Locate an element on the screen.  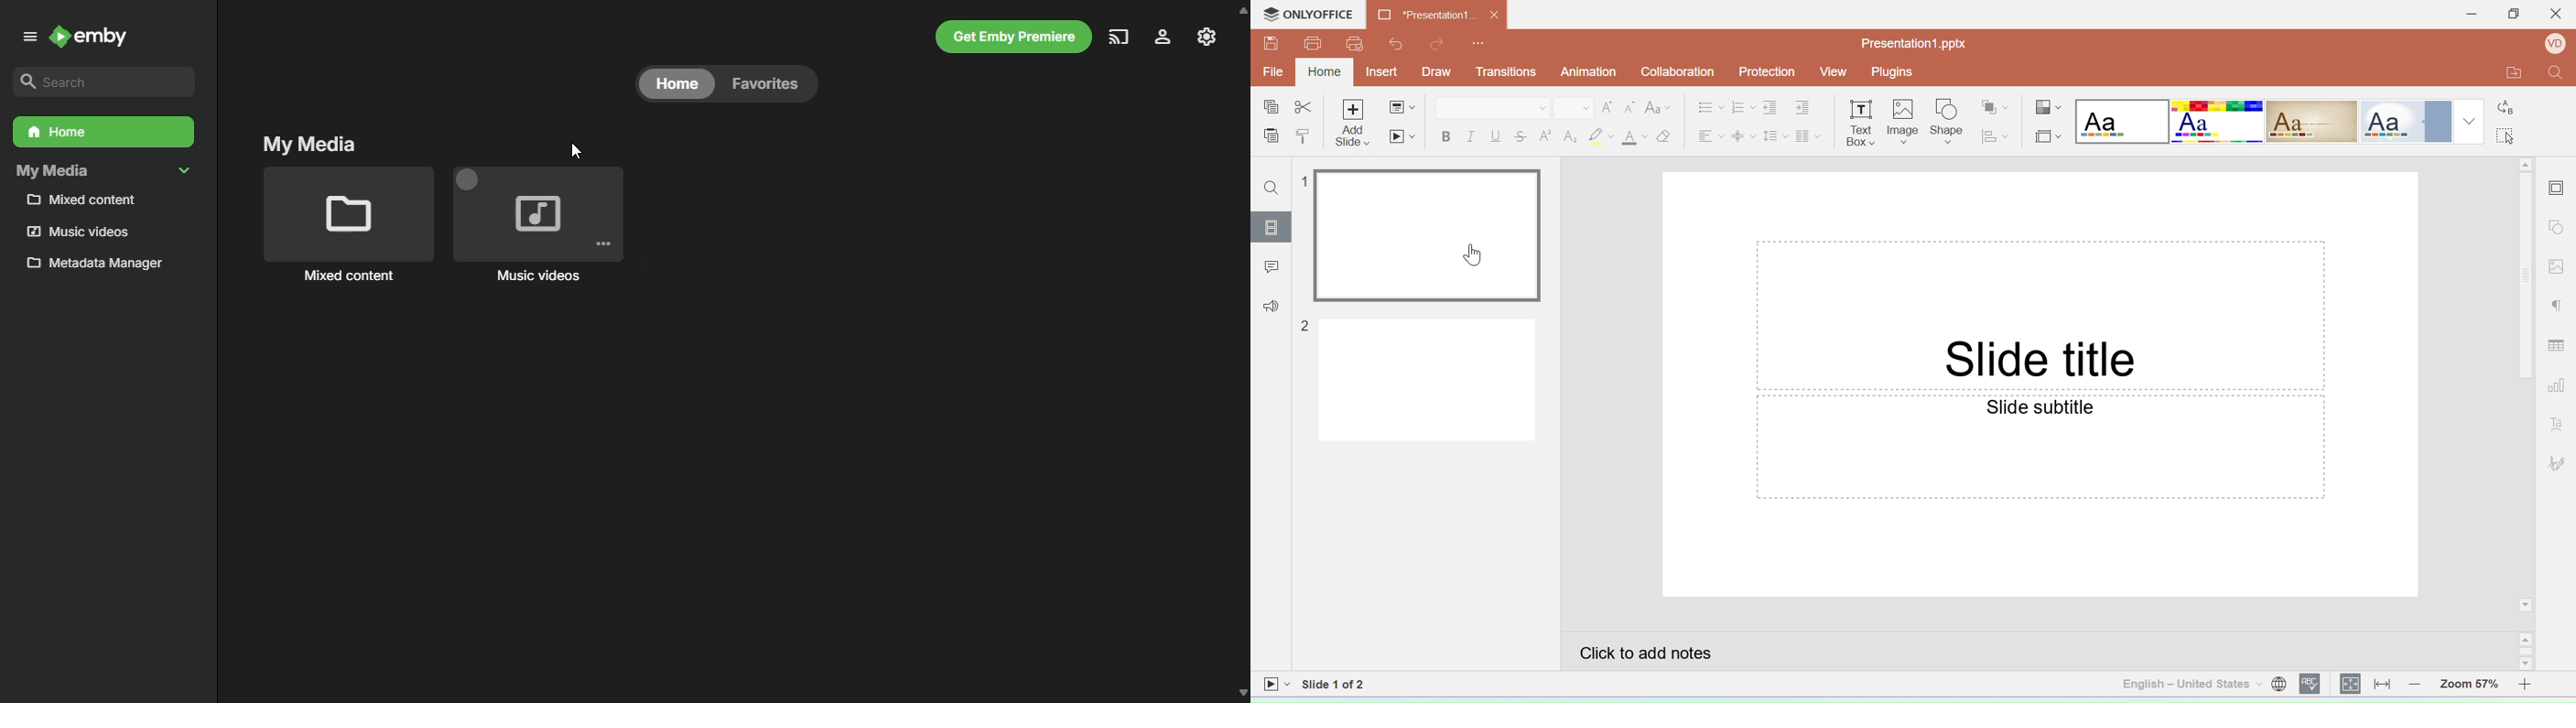
Start slideshow is located at coordinates (1401, 136).